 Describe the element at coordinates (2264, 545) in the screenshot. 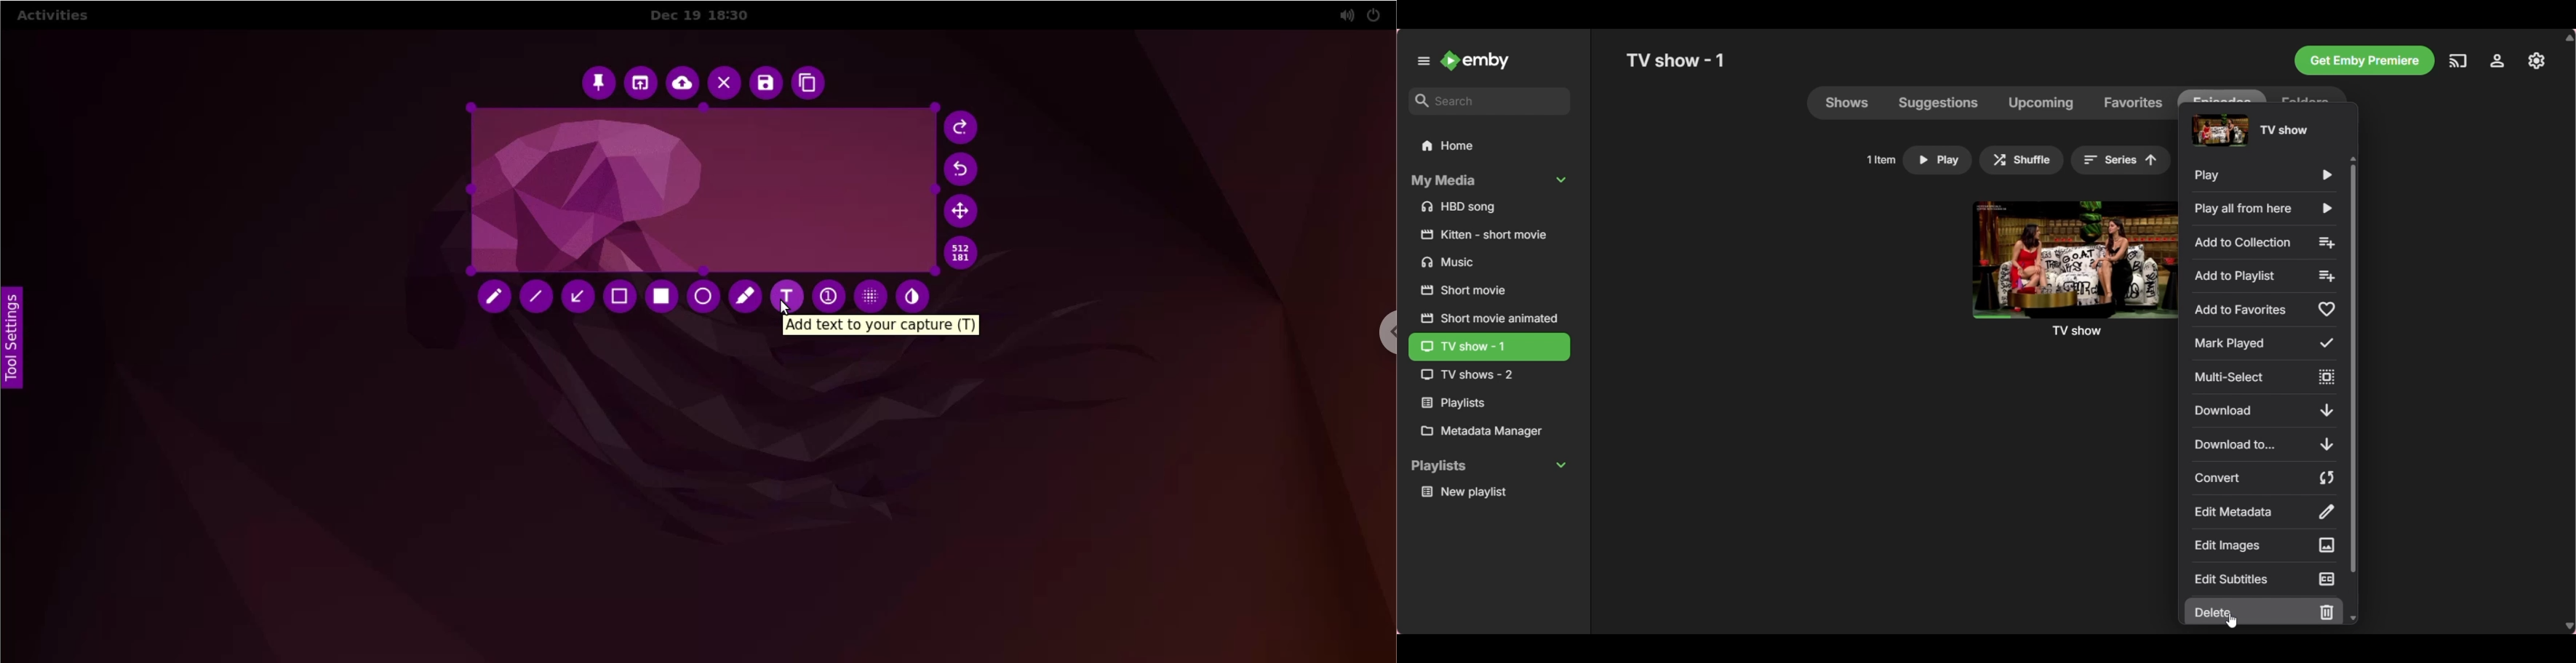

I see `Edit images` at that location.